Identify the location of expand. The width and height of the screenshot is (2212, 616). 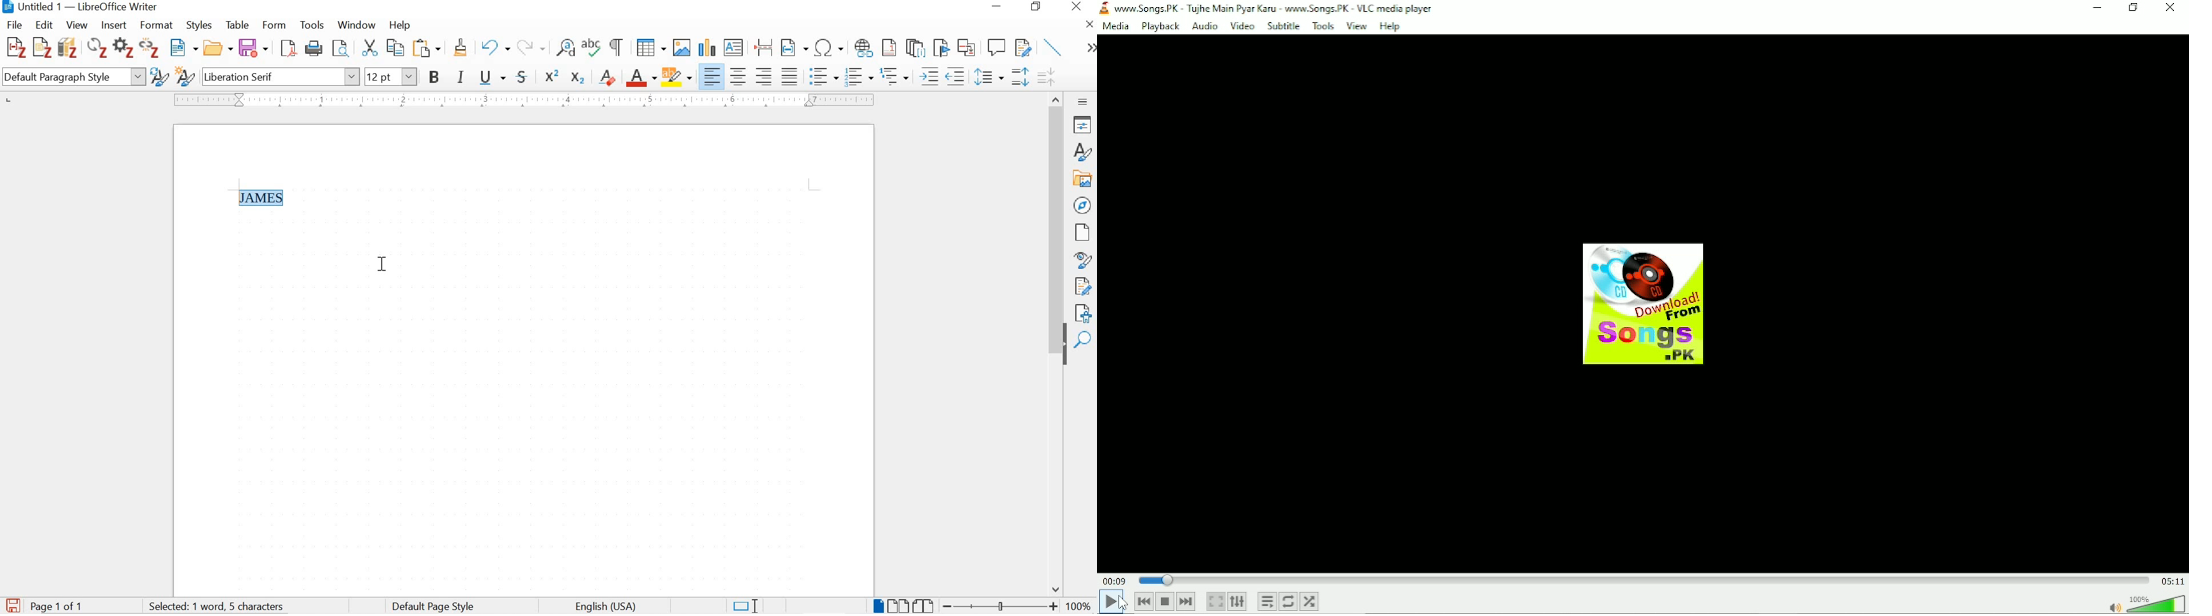
(1090, 48).